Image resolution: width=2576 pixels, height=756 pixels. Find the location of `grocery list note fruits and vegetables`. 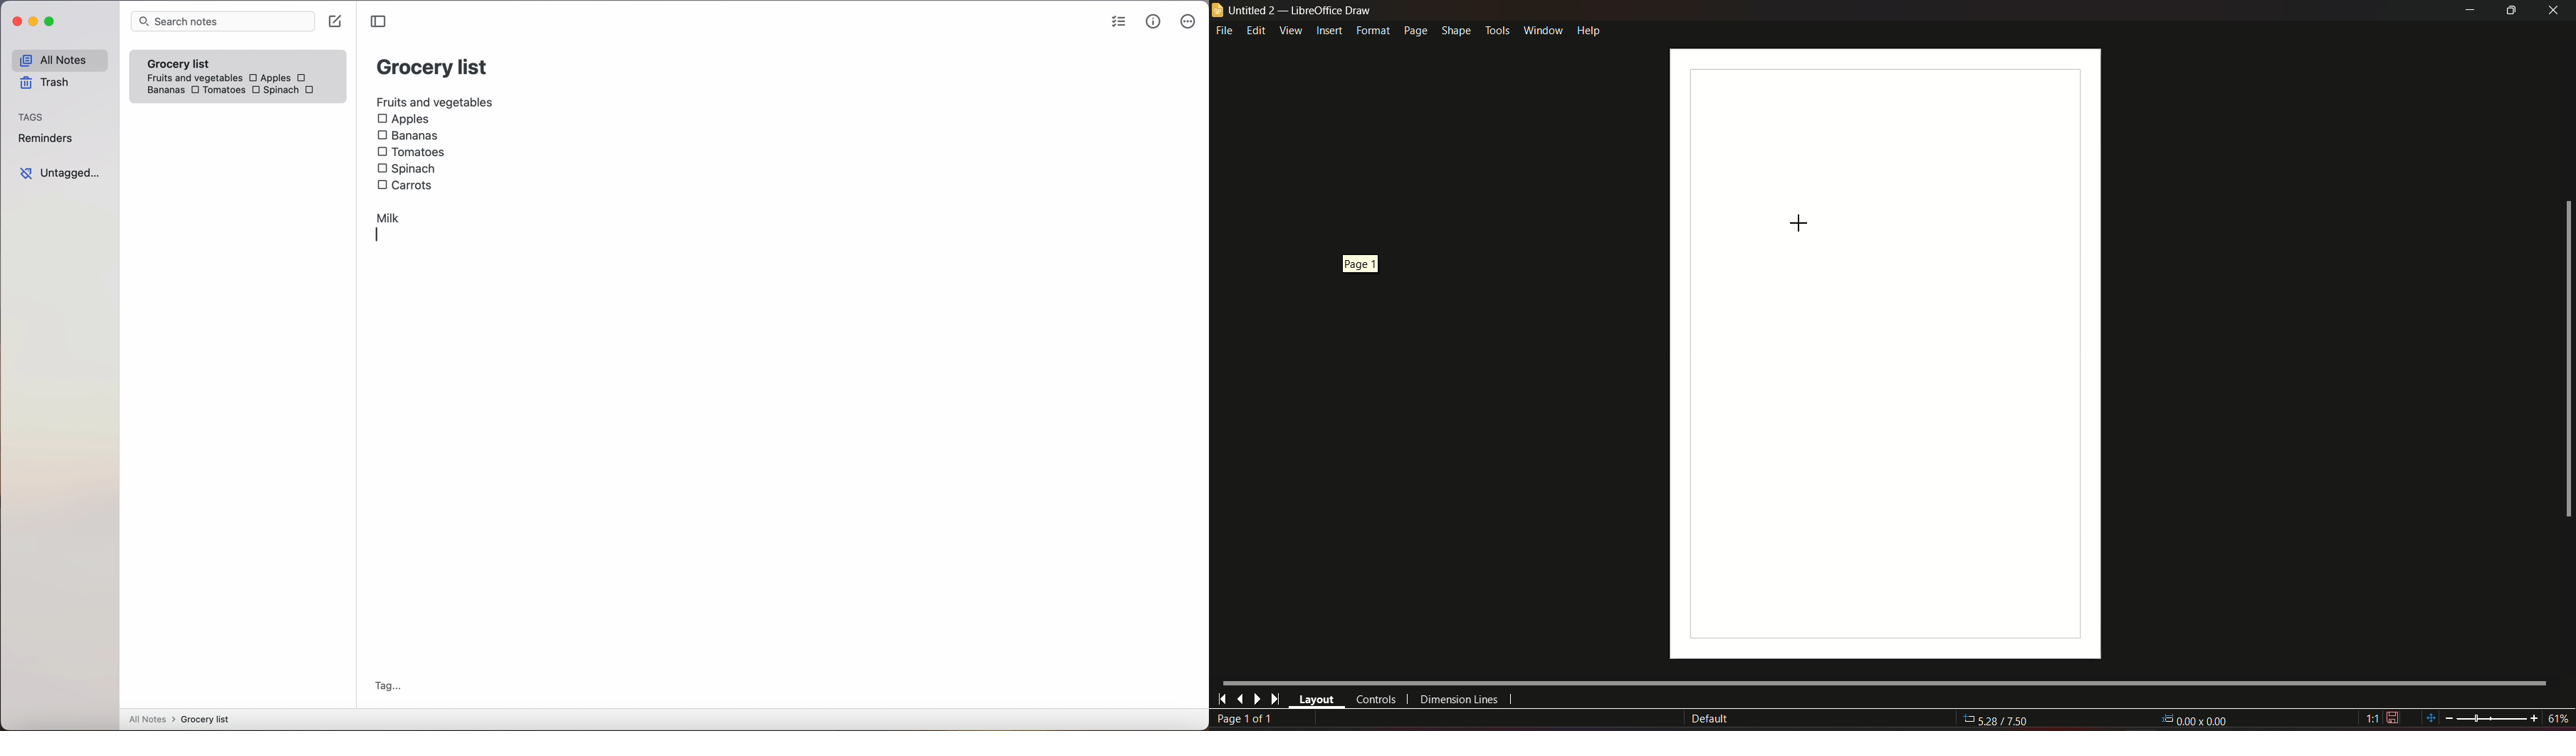

grocery list note fruits and vegetables is located at coordinates (191, 66).